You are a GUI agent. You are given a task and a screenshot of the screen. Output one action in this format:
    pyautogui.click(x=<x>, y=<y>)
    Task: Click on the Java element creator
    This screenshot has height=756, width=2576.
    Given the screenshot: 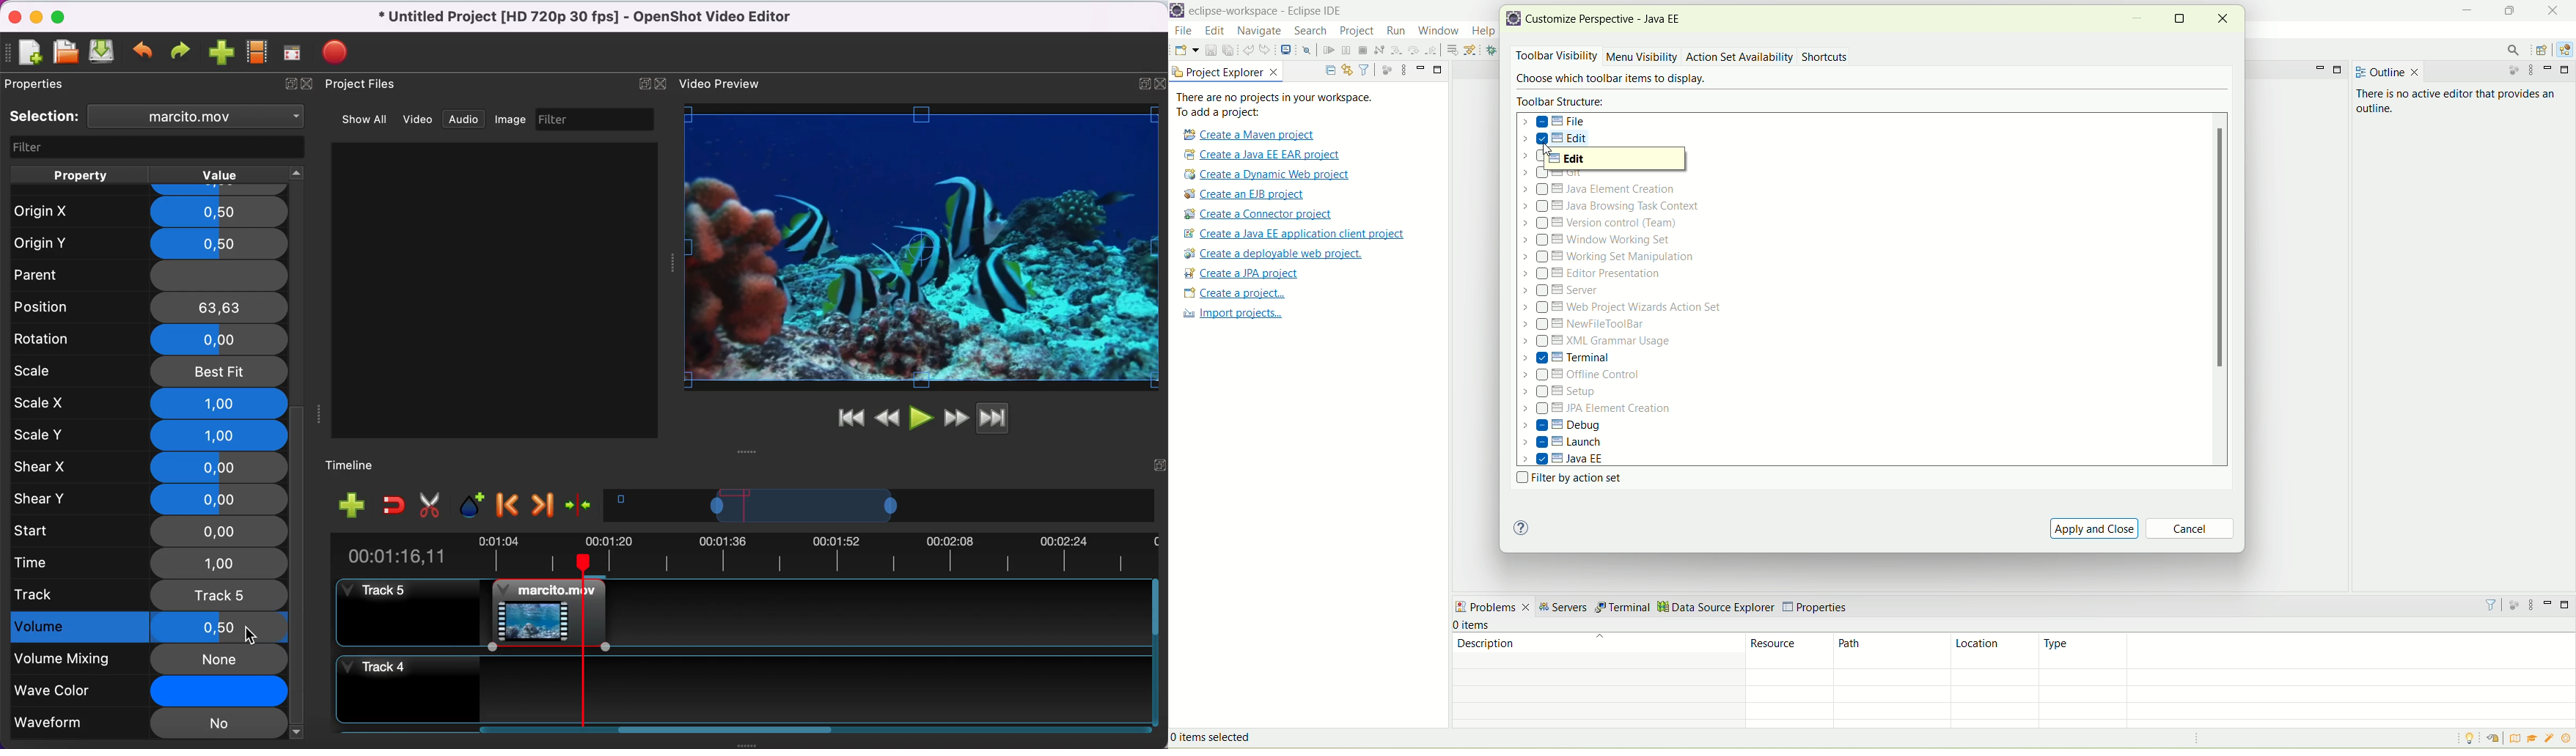 What is the action you would take?
    pyautogui.click(x=1596, y=191)
    